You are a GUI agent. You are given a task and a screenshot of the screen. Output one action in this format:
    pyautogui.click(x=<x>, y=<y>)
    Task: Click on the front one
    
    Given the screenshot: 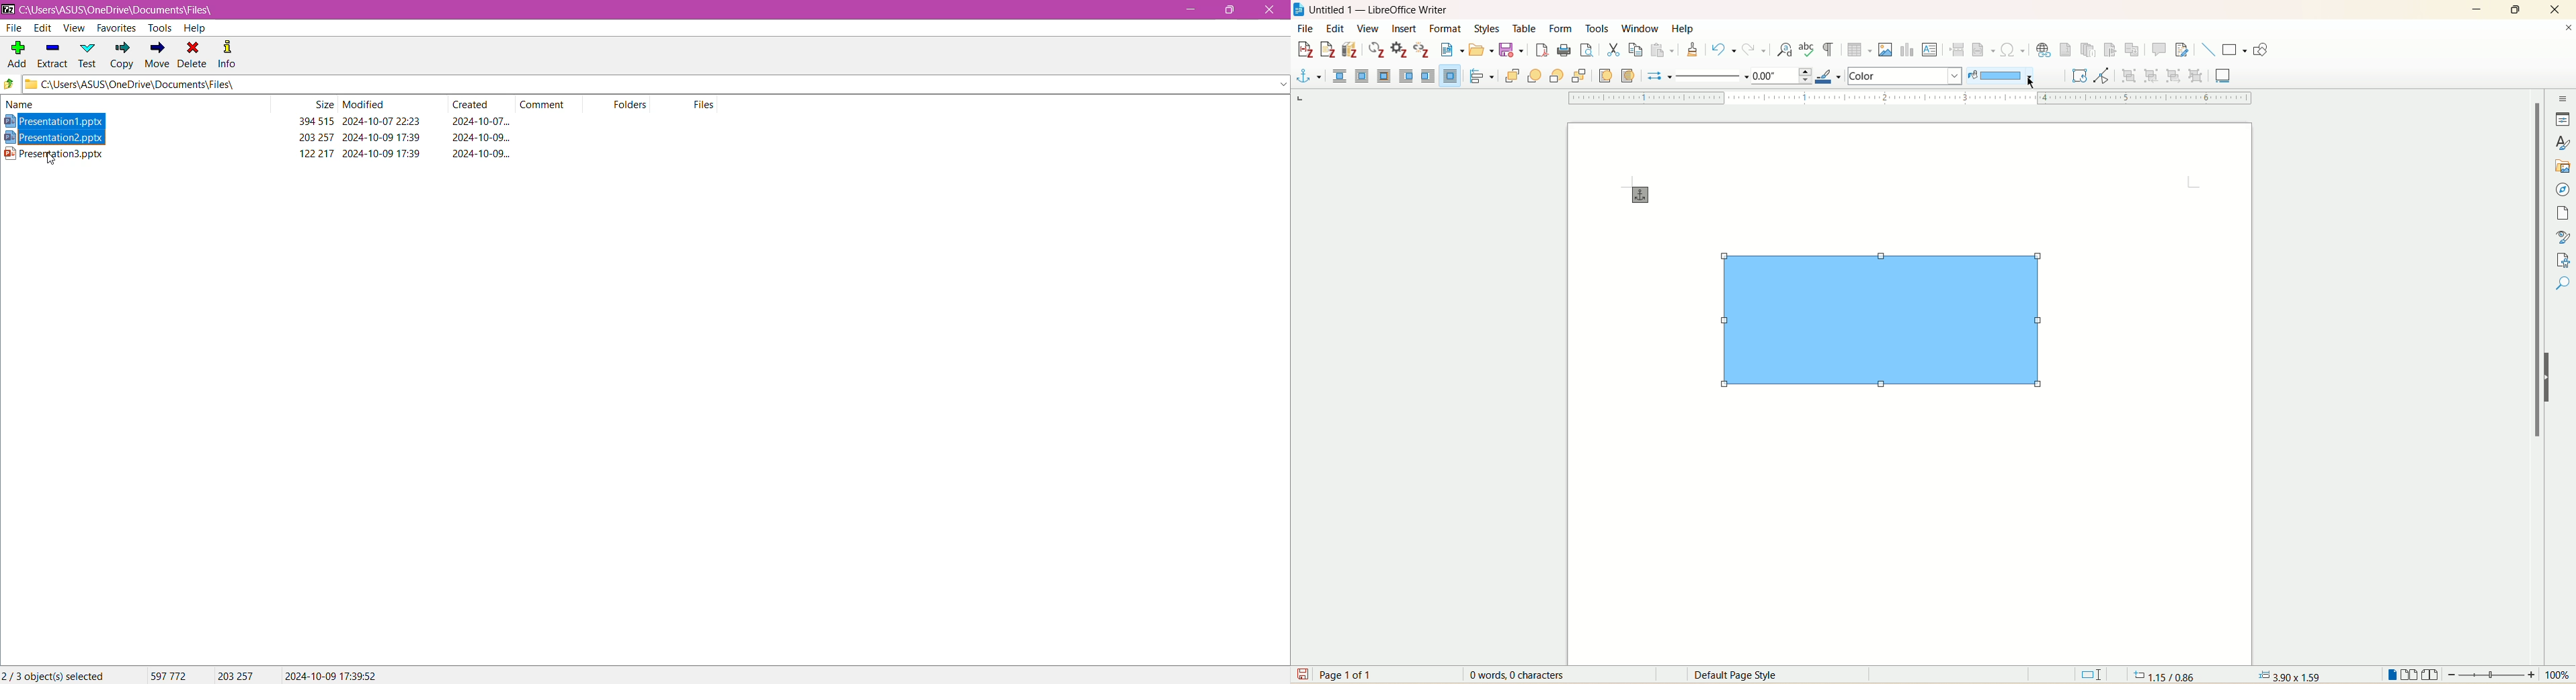 What is the action you would take?
    pyautogui.click(x=1536, y=76)
    